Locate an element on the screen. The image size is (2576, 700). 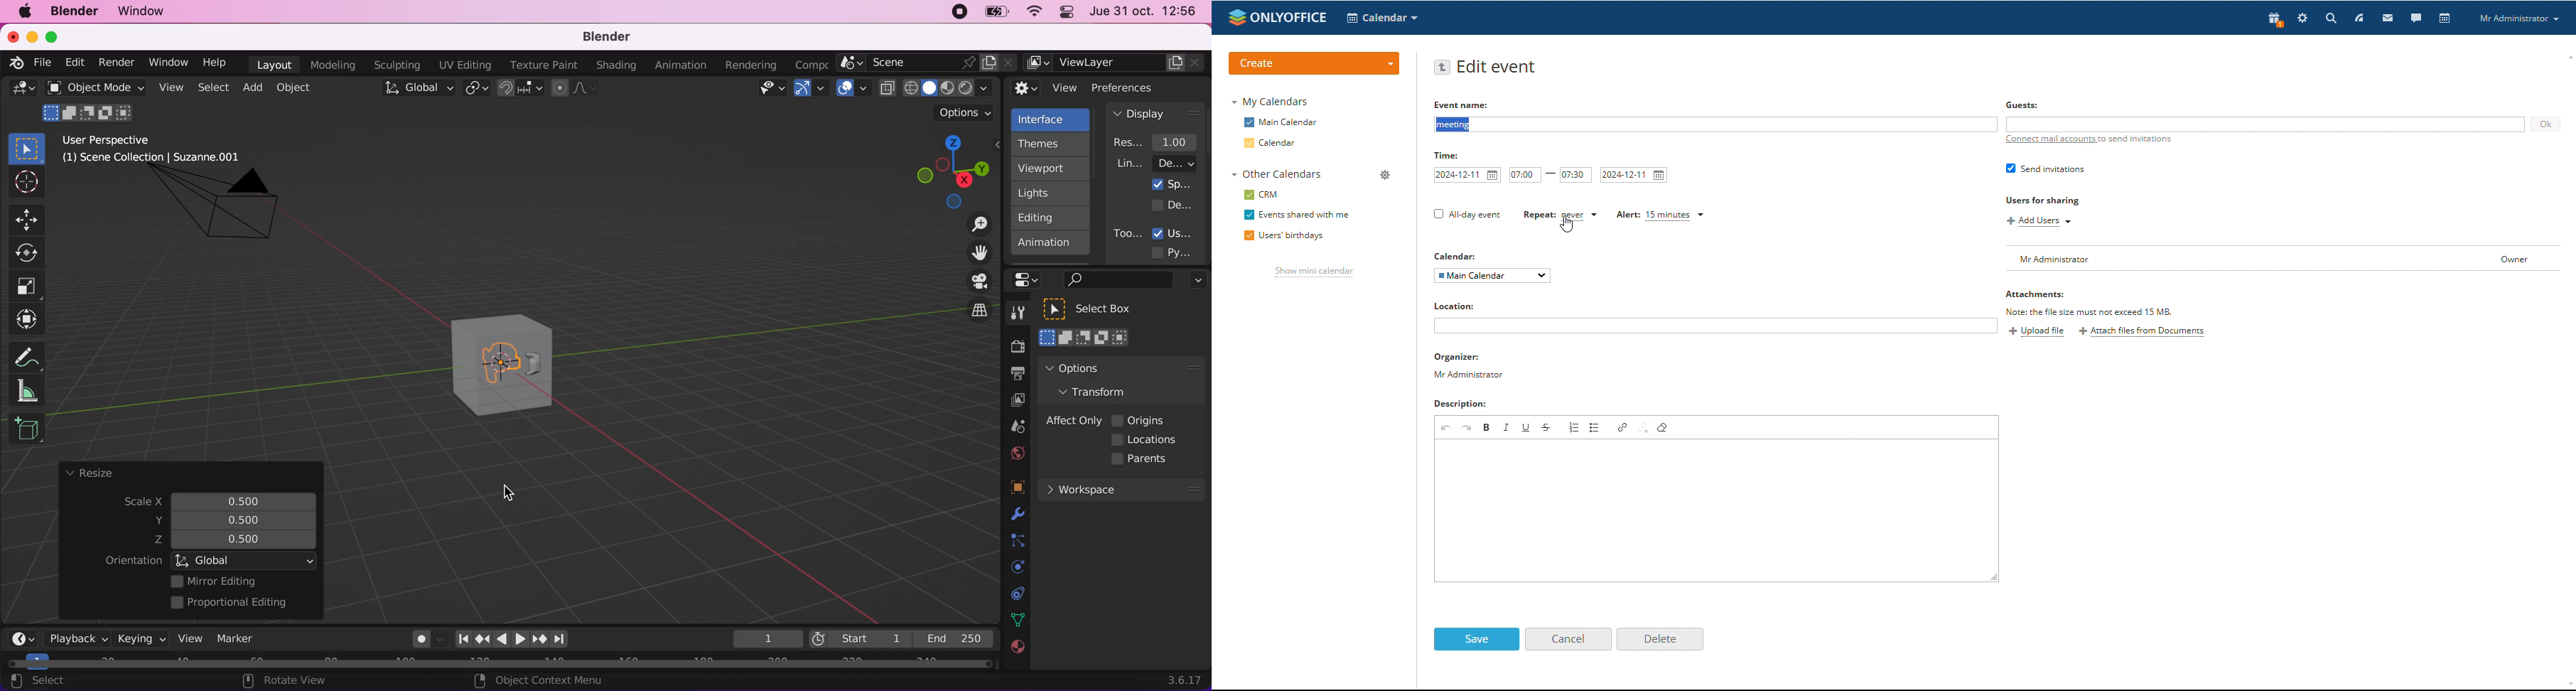
my calendars is located at coordinates (1269, 101).